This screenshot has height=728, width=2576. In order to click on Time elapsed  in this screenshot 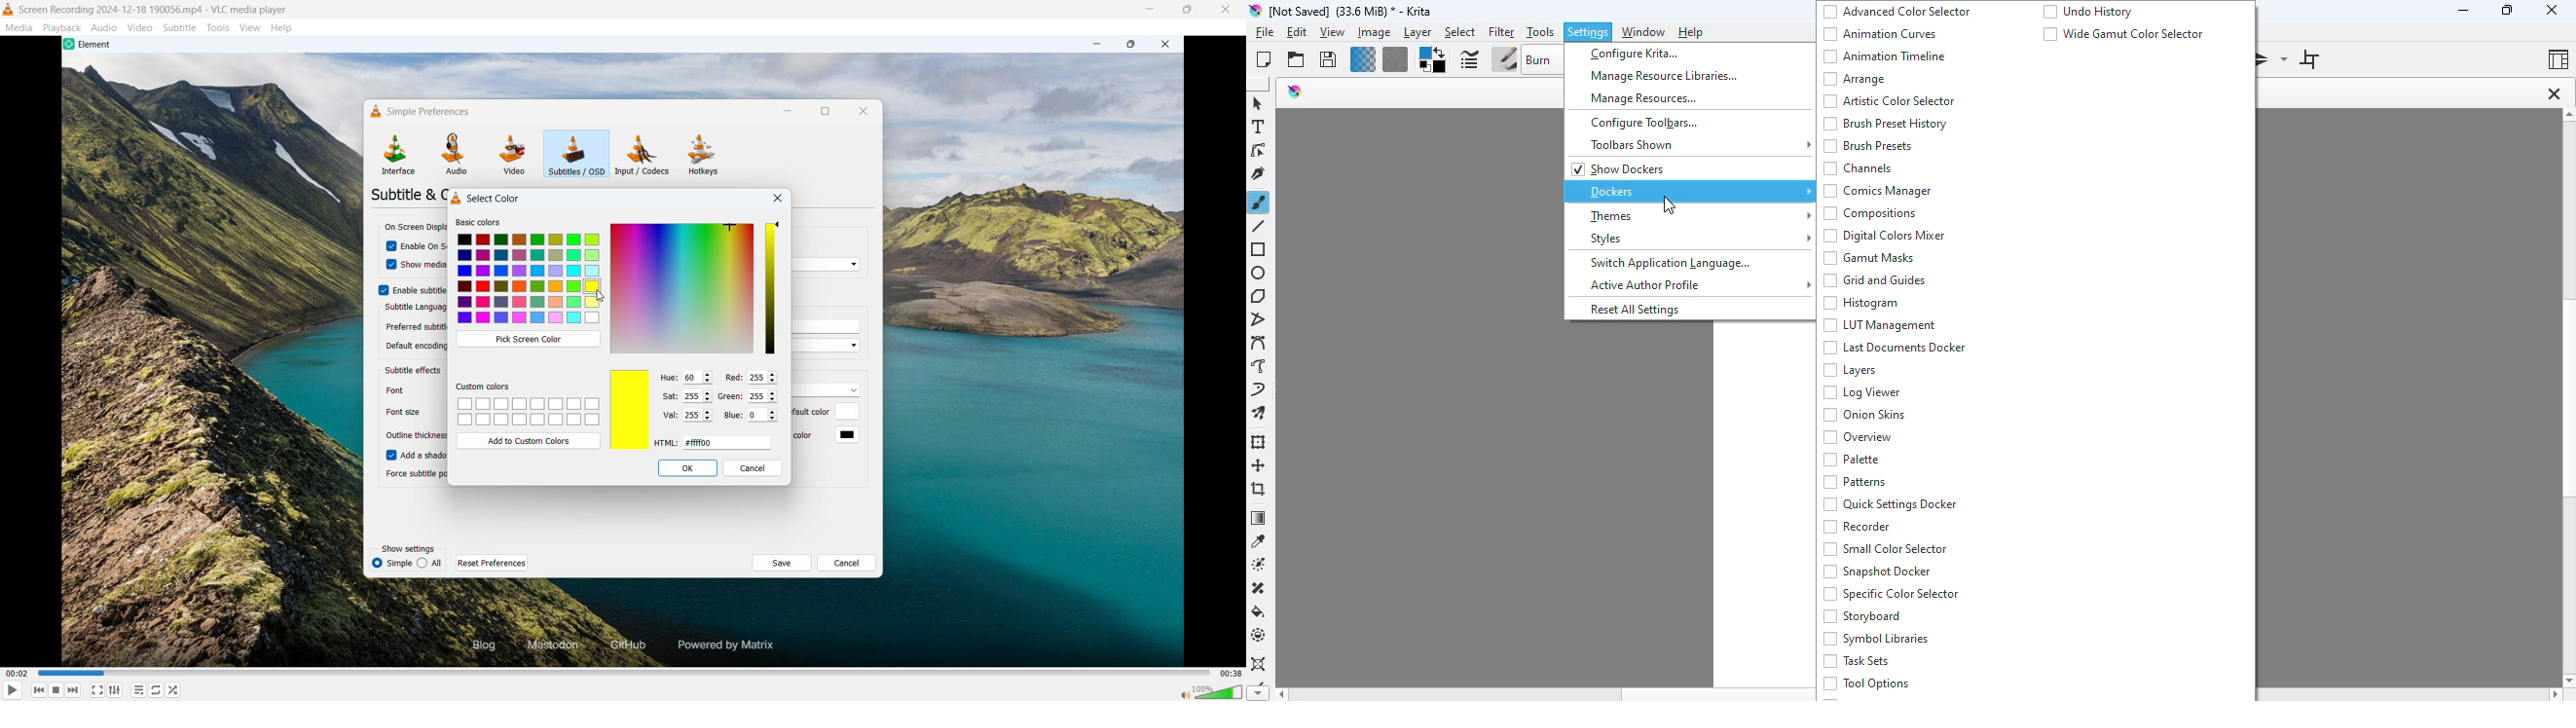, I will do `click(17, 673)`.